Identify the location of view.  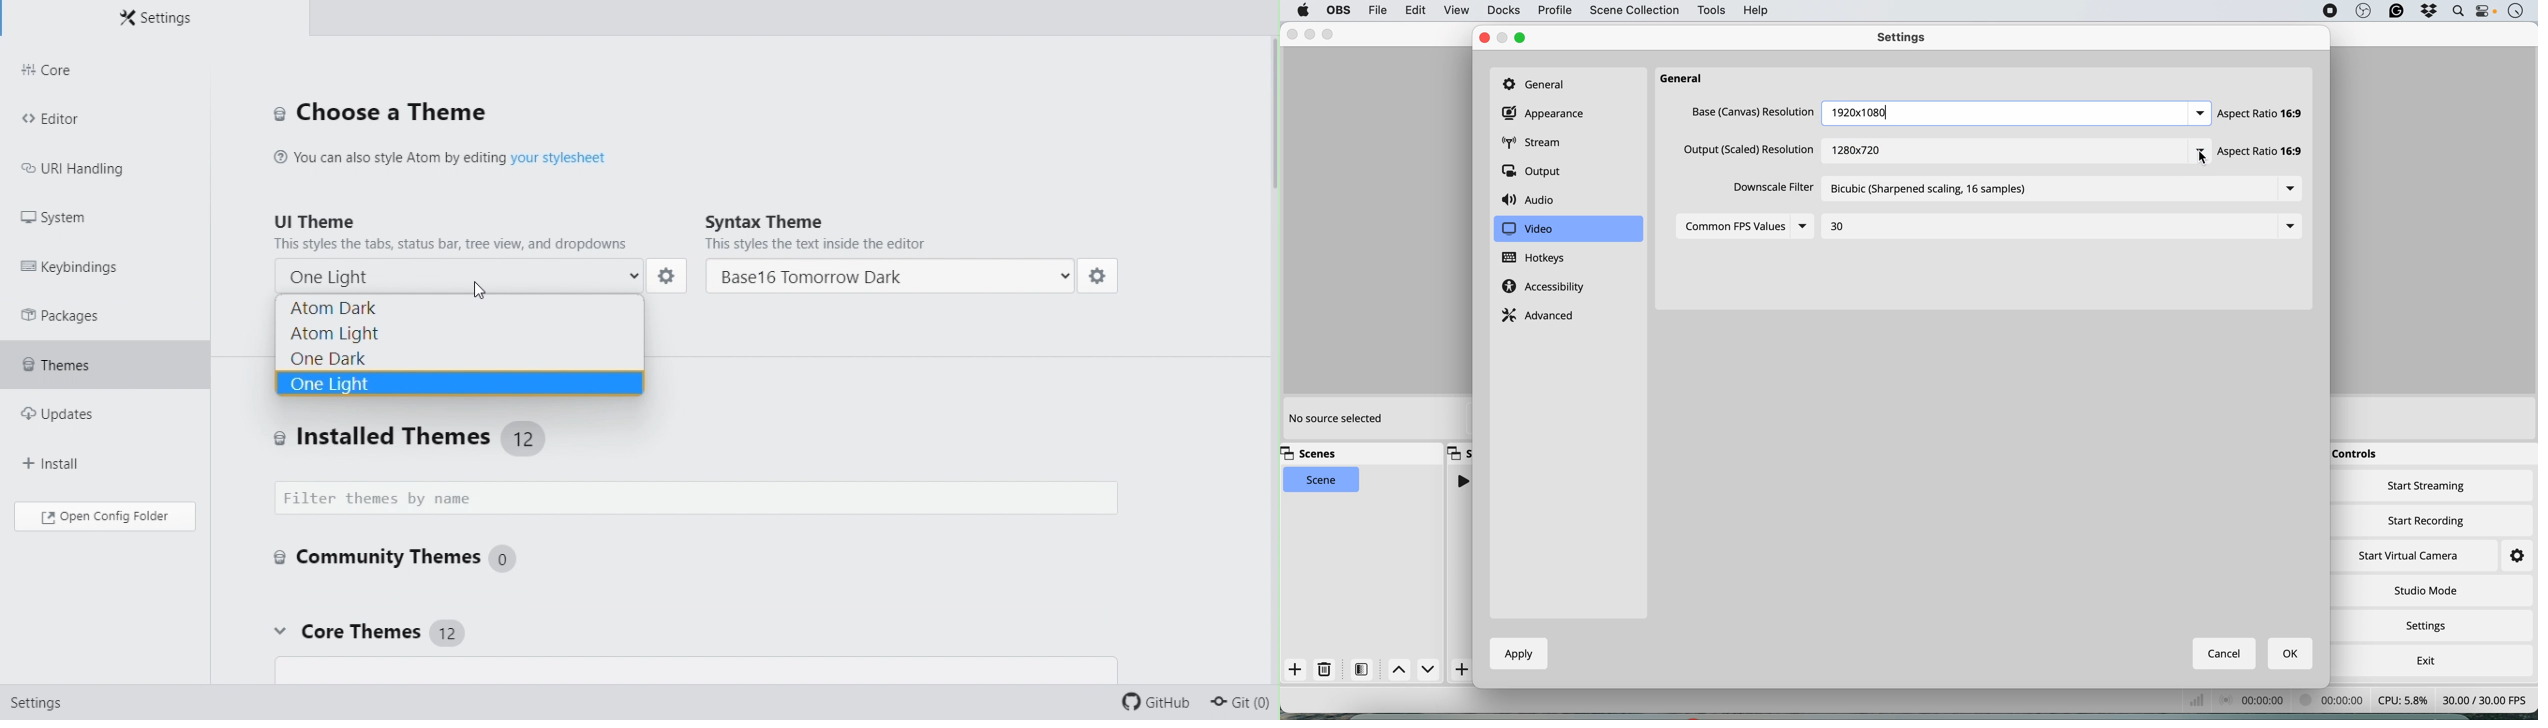
(1457, 11).